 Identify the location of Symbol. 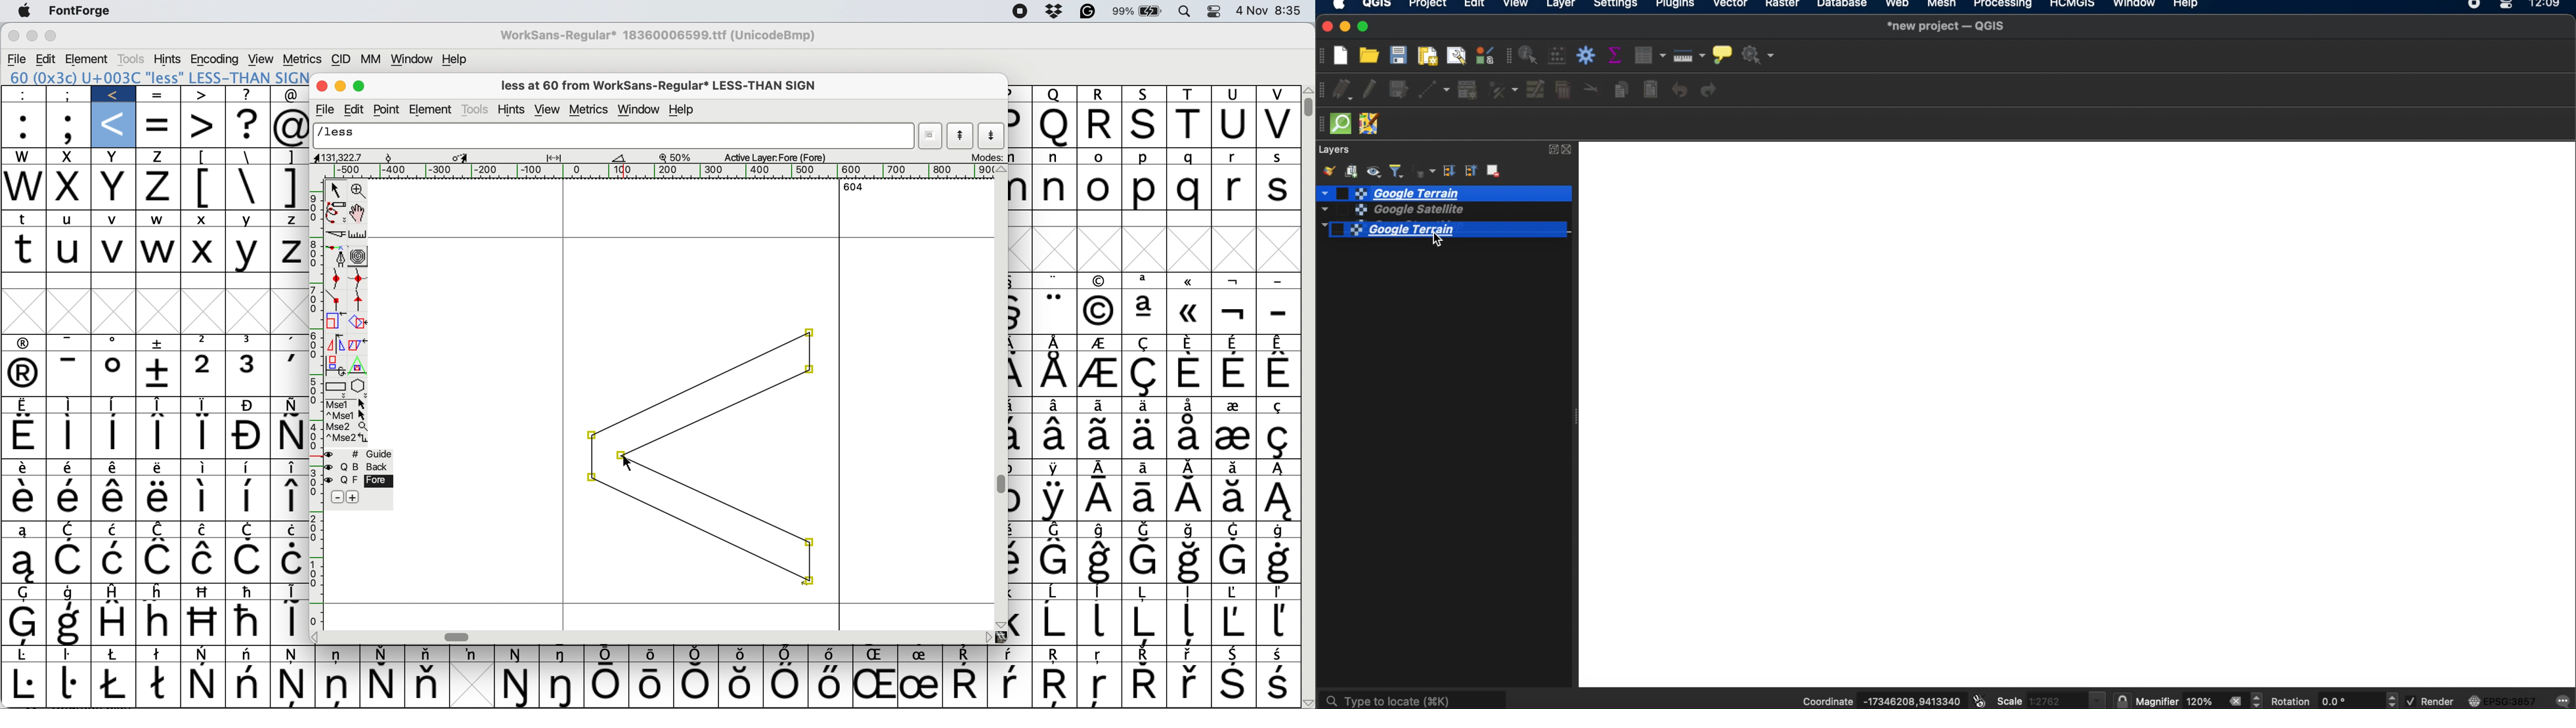
(1235, 374).